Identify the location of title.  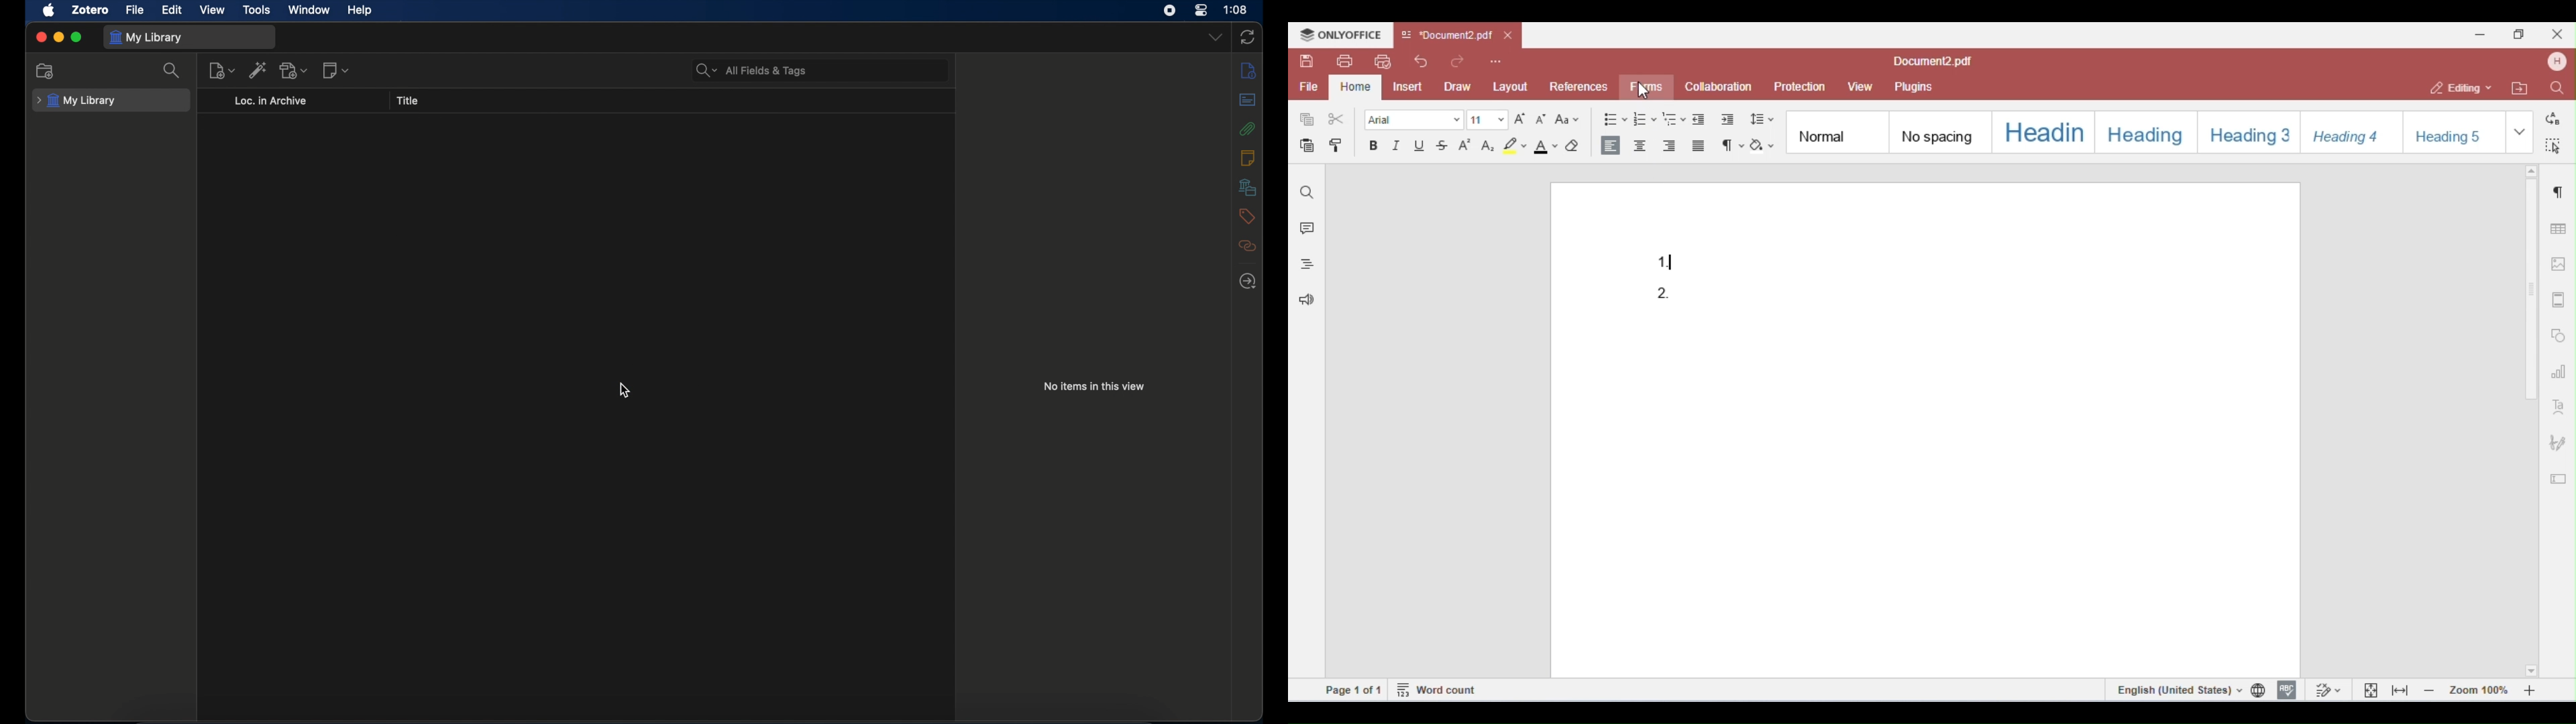
(407, 101).